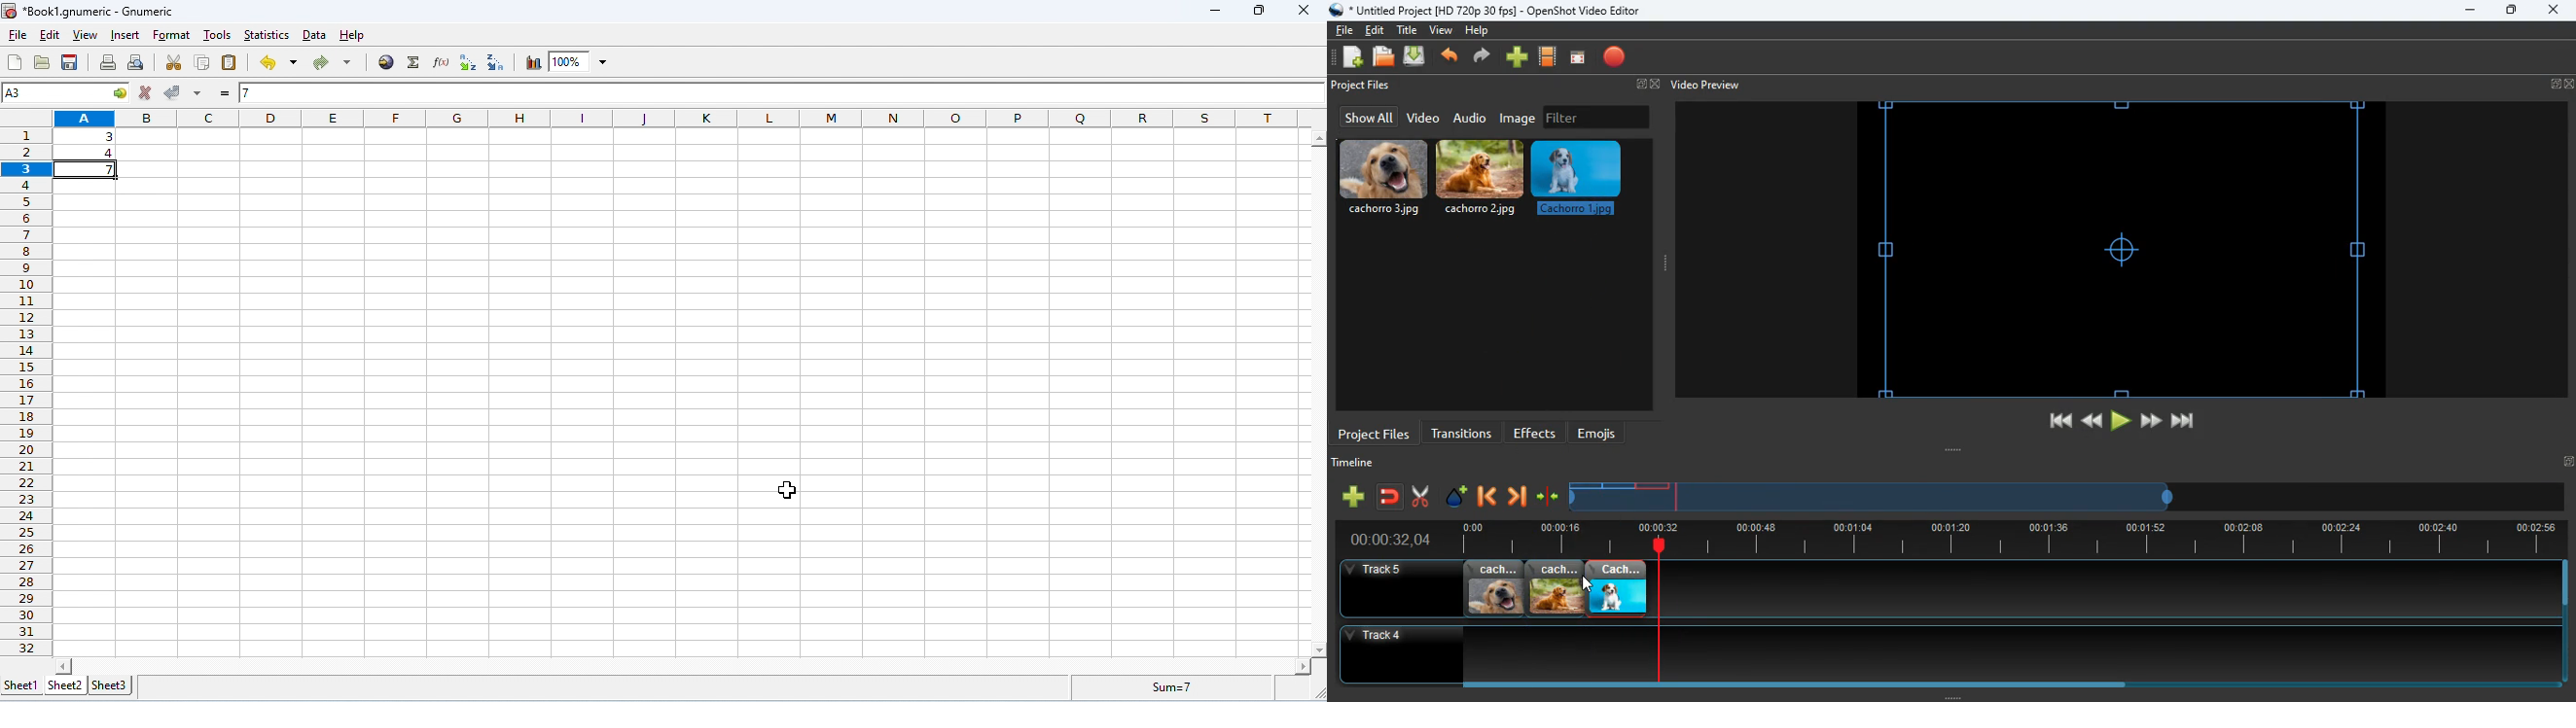 Image resolution: width=2576 pixels, height=728 pixels. What do you see at coordinates (145, 92) in the screenshot?
I see `reject` at bounding box center [145, 92].